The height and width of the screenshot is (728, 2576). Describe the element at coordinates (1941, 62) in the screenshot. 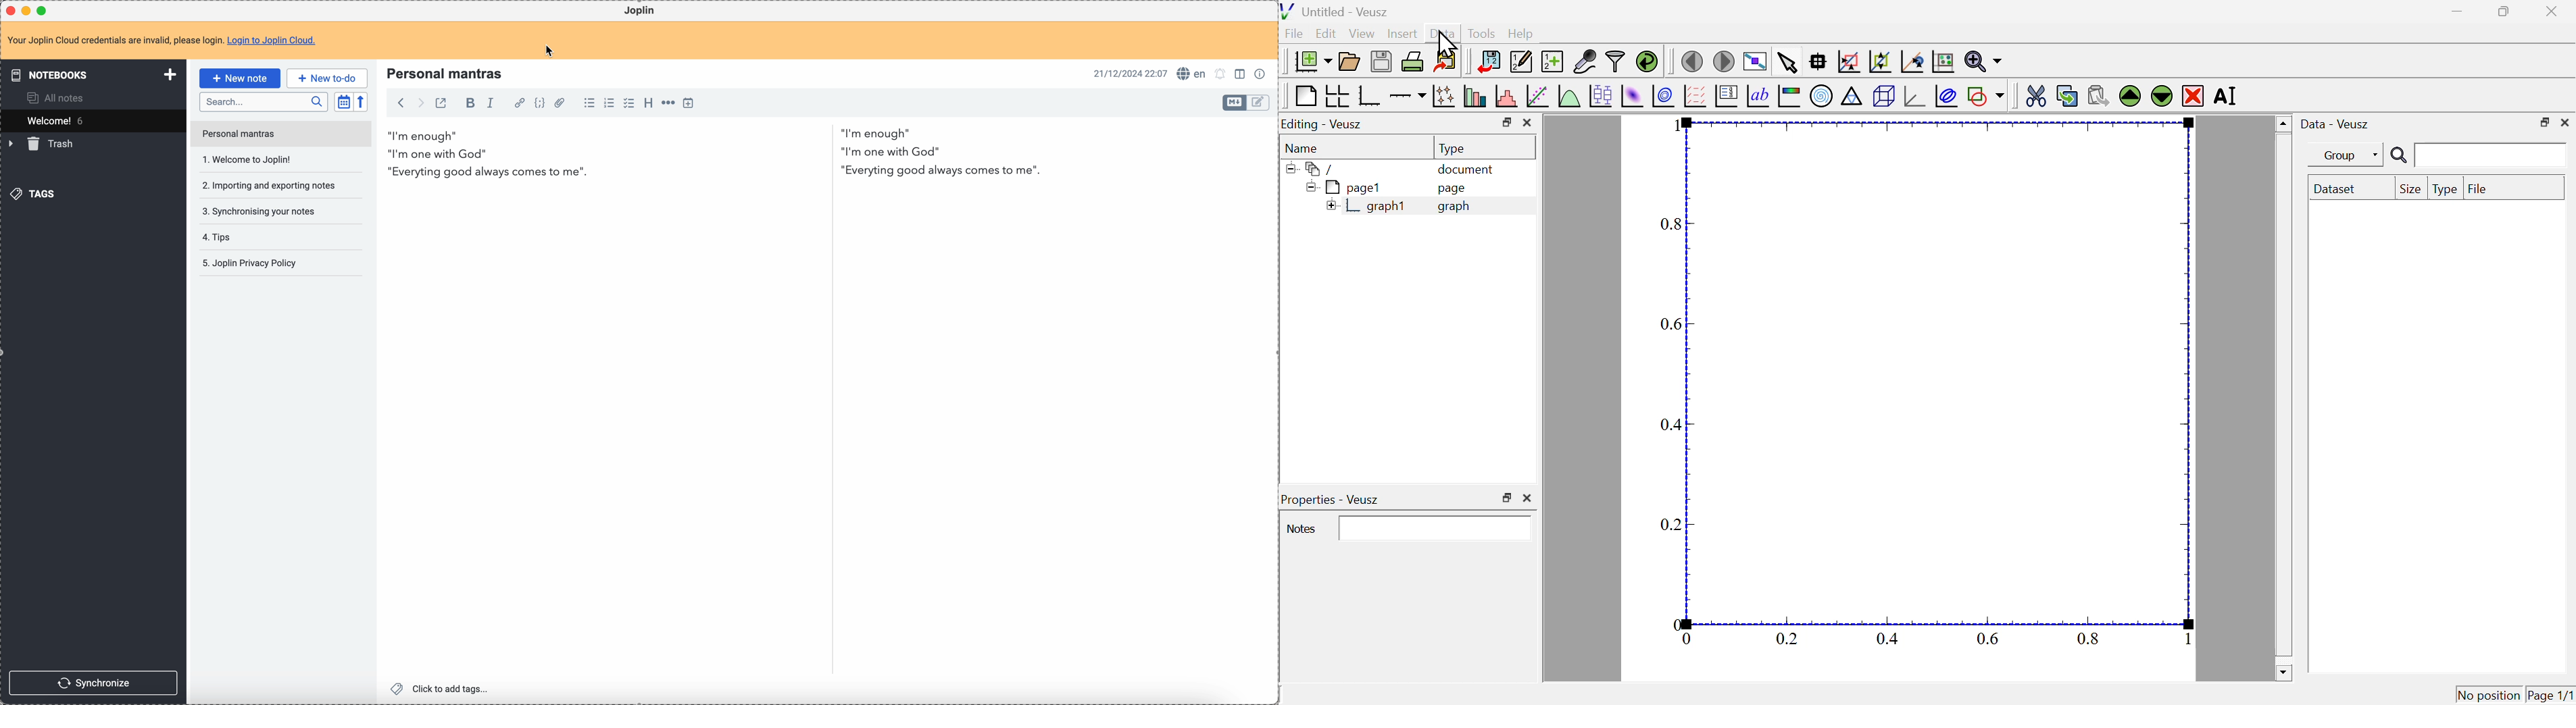

I see `rest graph axes` at that location.